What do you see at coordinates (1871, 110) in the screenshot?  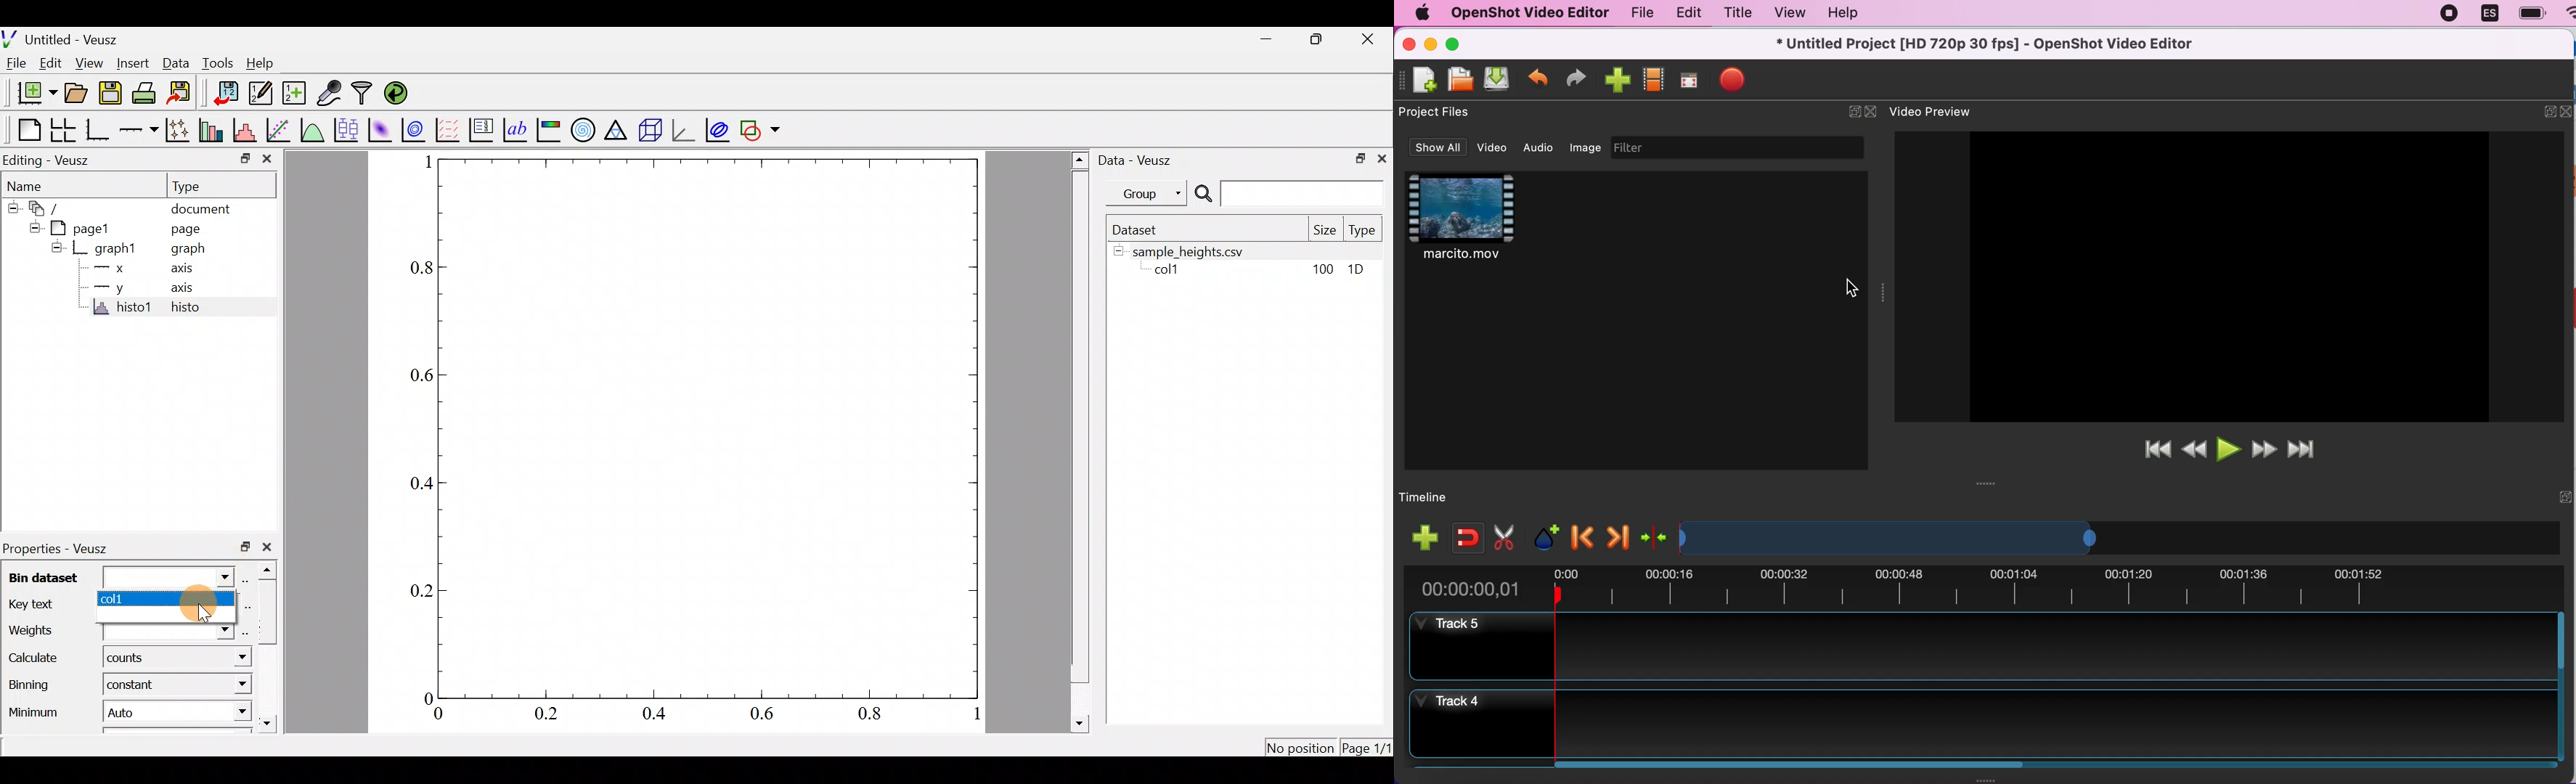 I see `close` at bounding box center [1871, 110].